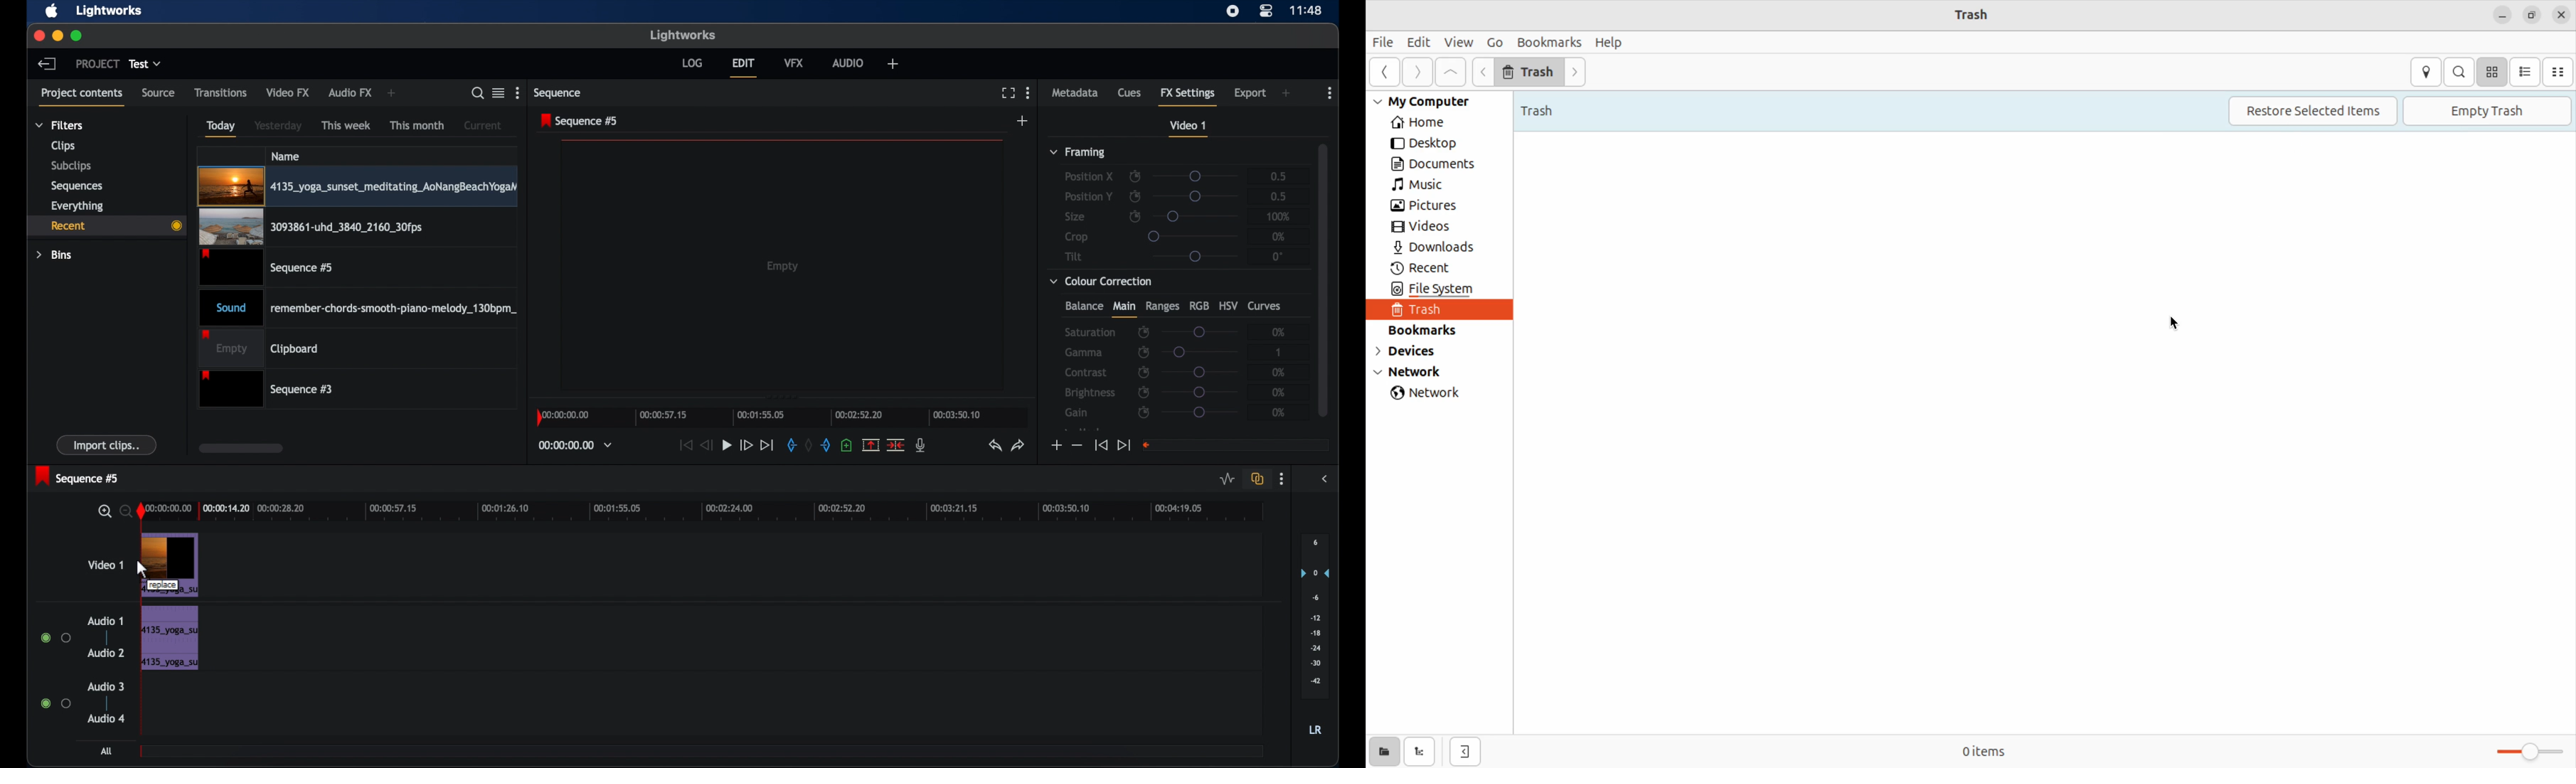 This screenshot has width=2576, height=784. What do you see at coordinates (1429, 185) in the screenshot?
I see `music` at bounding box center [1429, 185].